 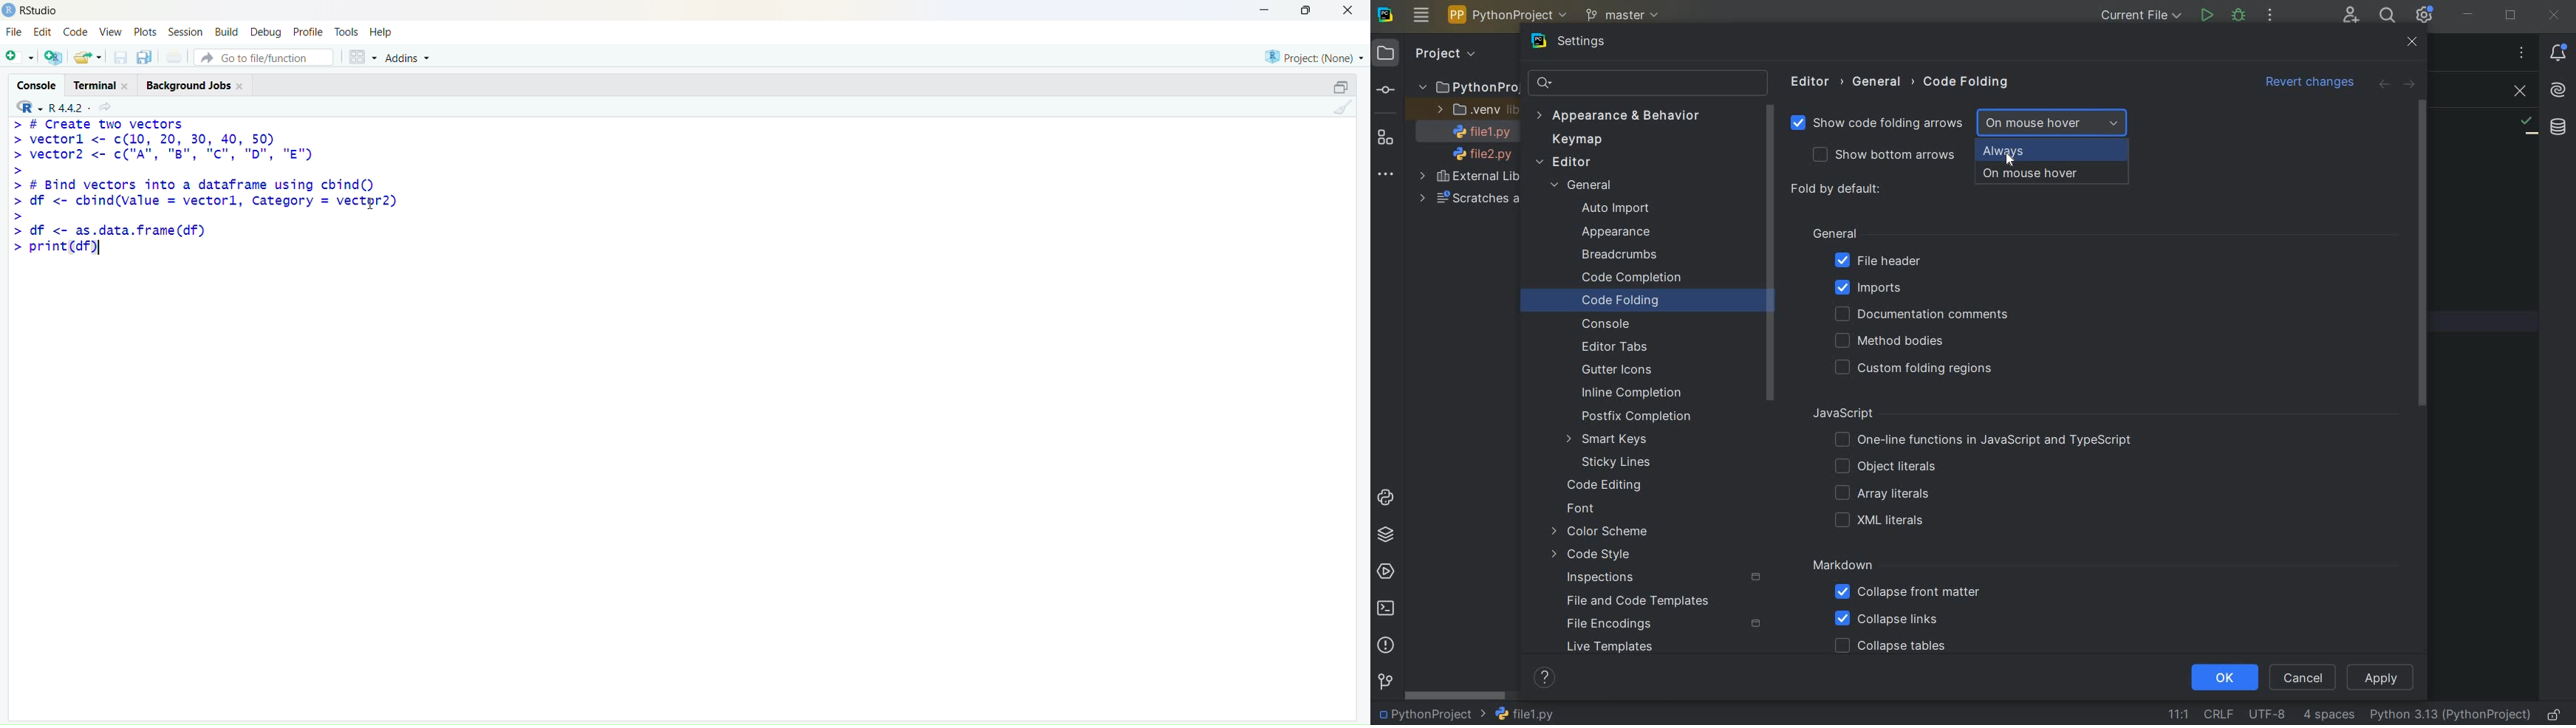 I want to click on save open document, so click(x=120, y=59).